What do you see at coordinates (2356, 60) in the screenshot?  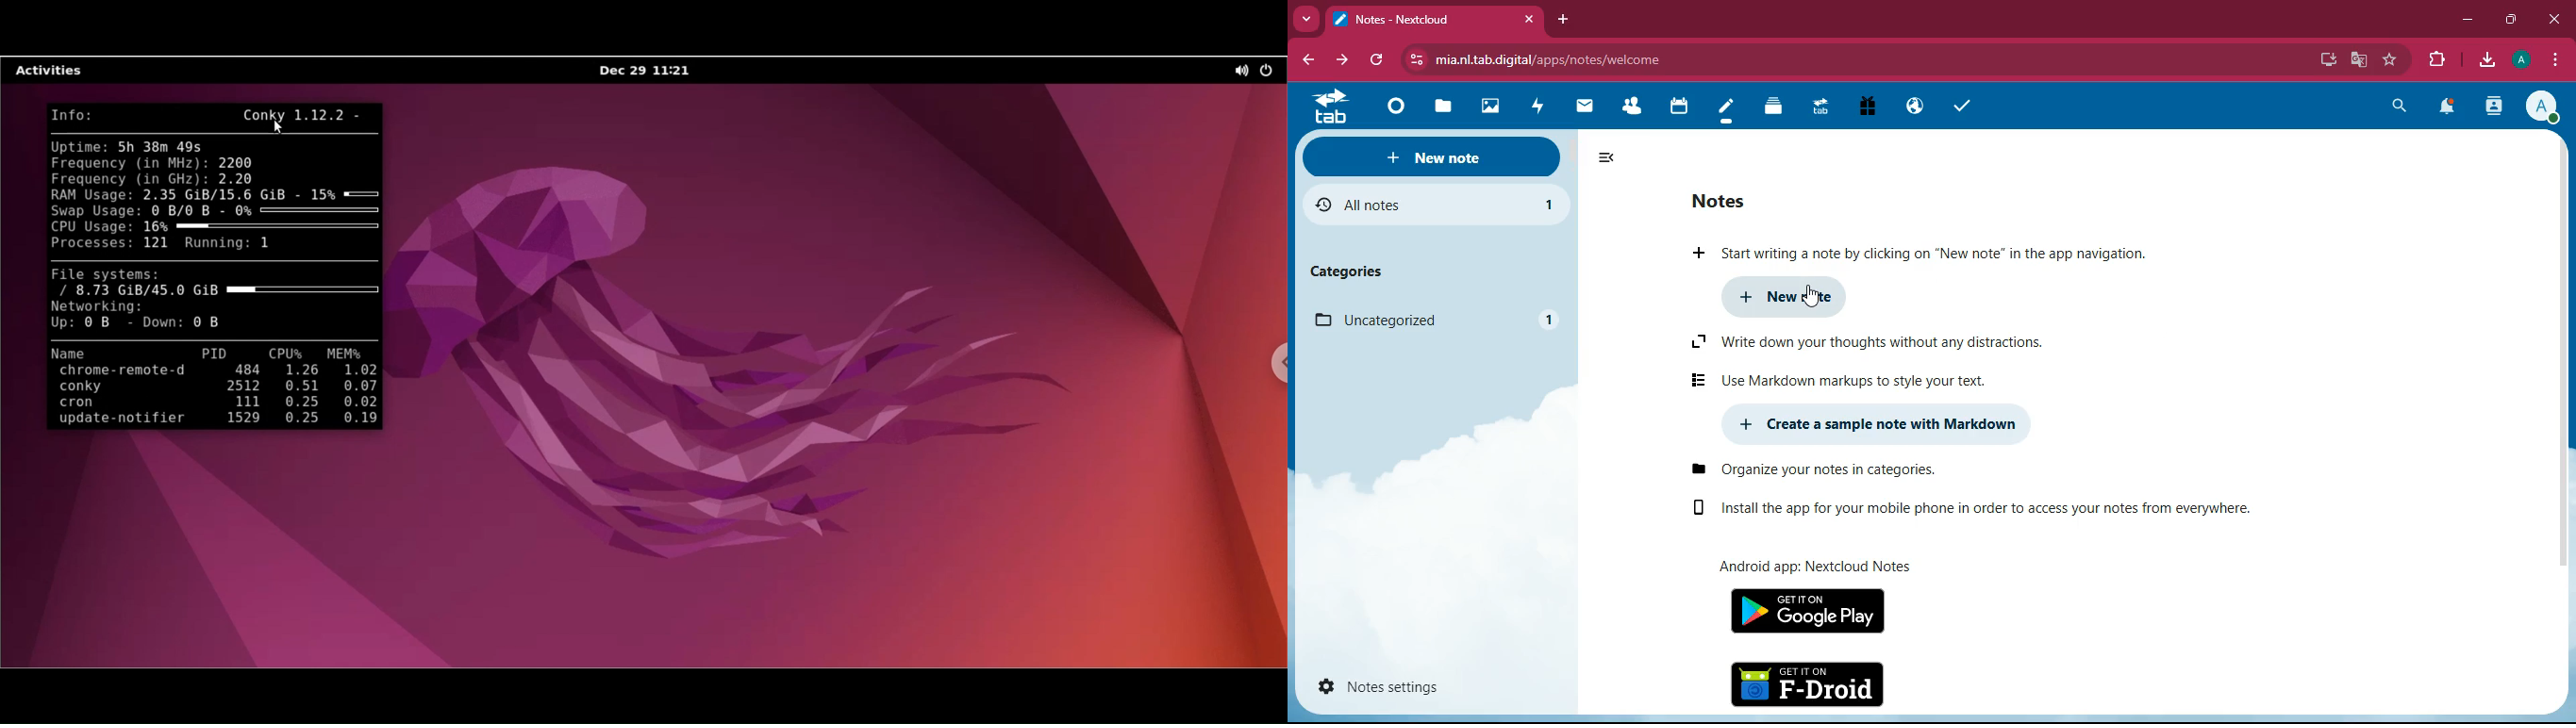 I see `google translate` at bounding box center [2356, 60].